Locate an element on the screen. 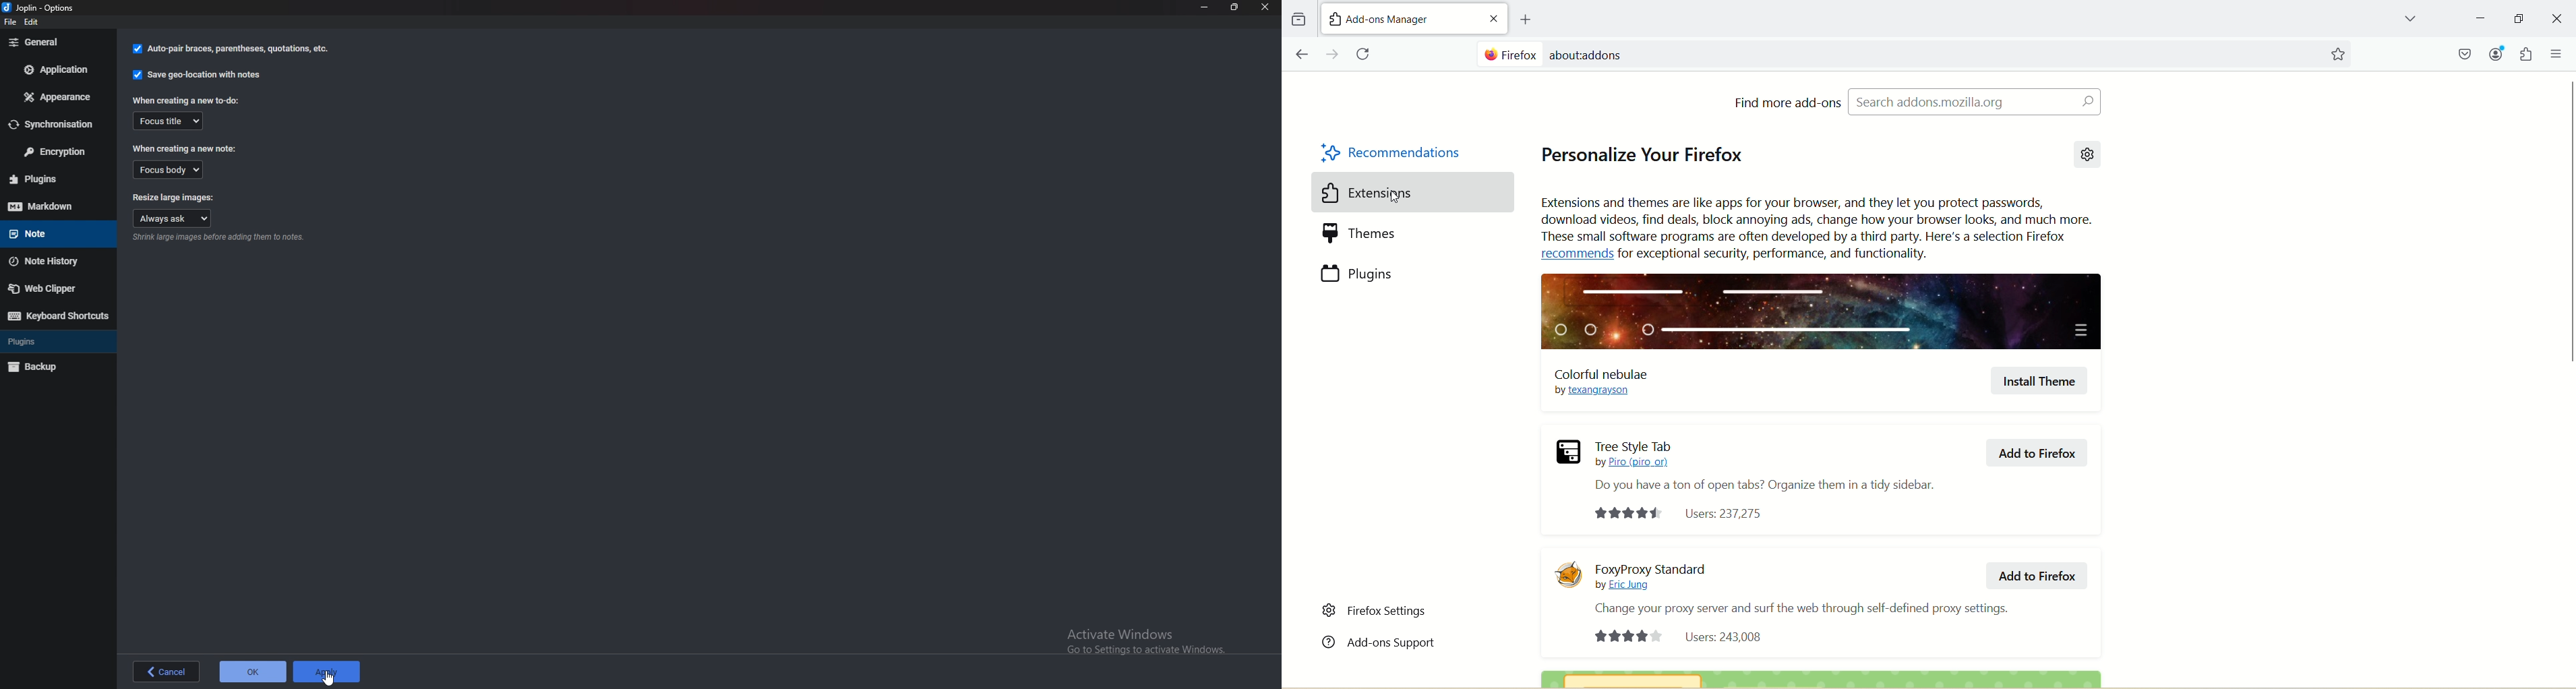 The height and width of the screenshot is (700, 2576). Users: 237275 is located at coordinates (1683, 514).